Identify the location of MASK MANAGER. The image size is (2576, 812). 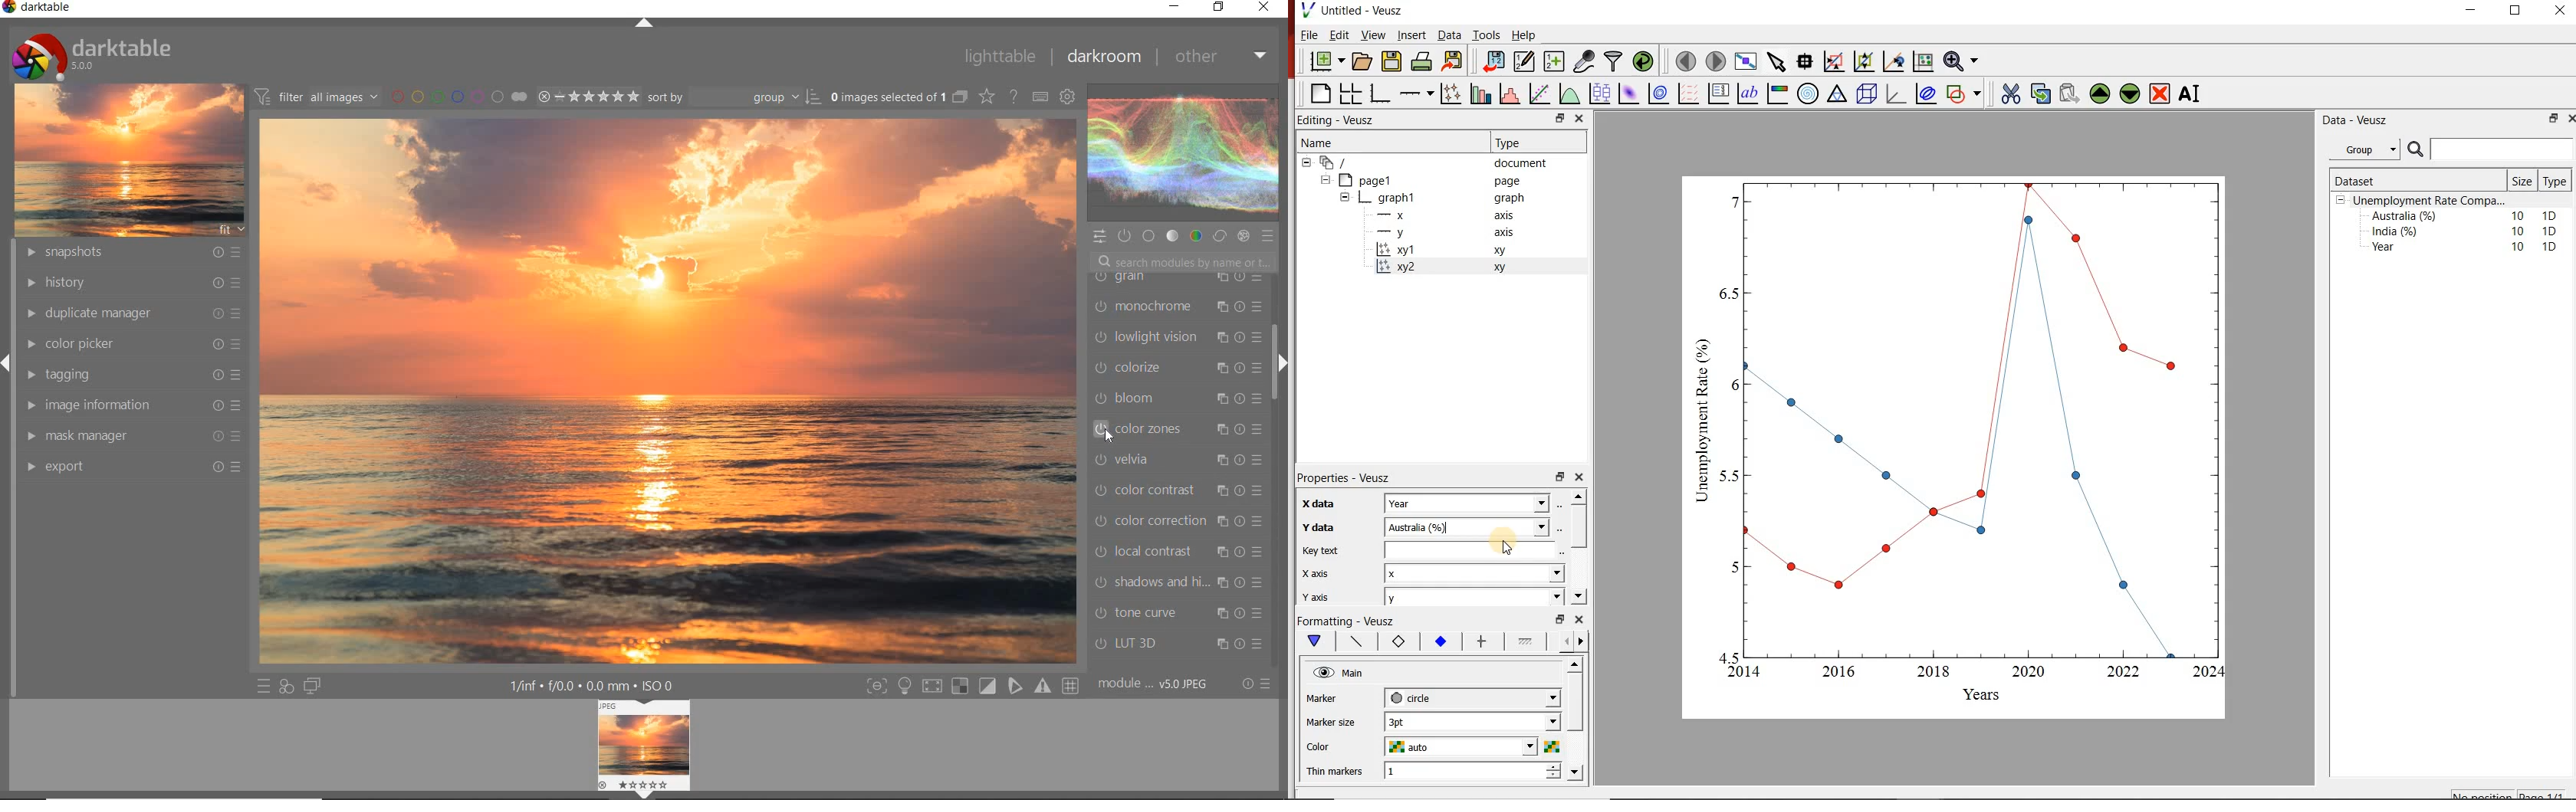
(132, 435).